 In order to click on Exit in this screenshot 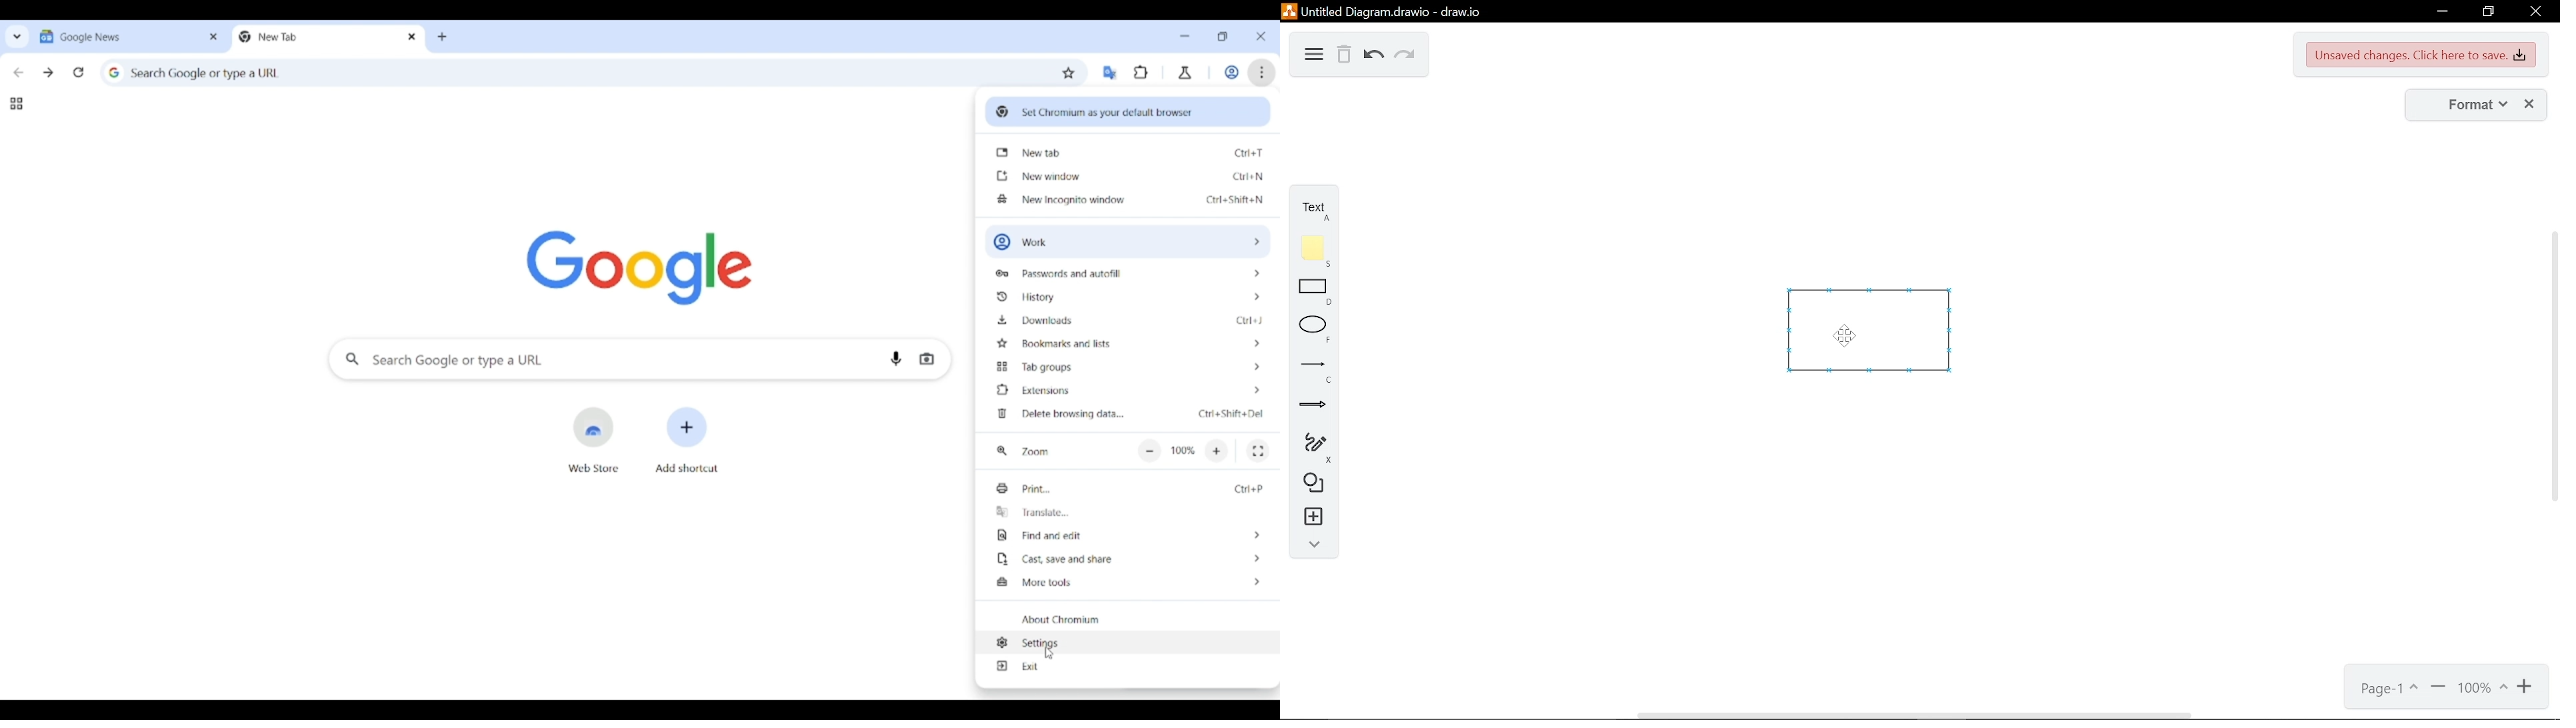, I will do `click(1128, 665)`.